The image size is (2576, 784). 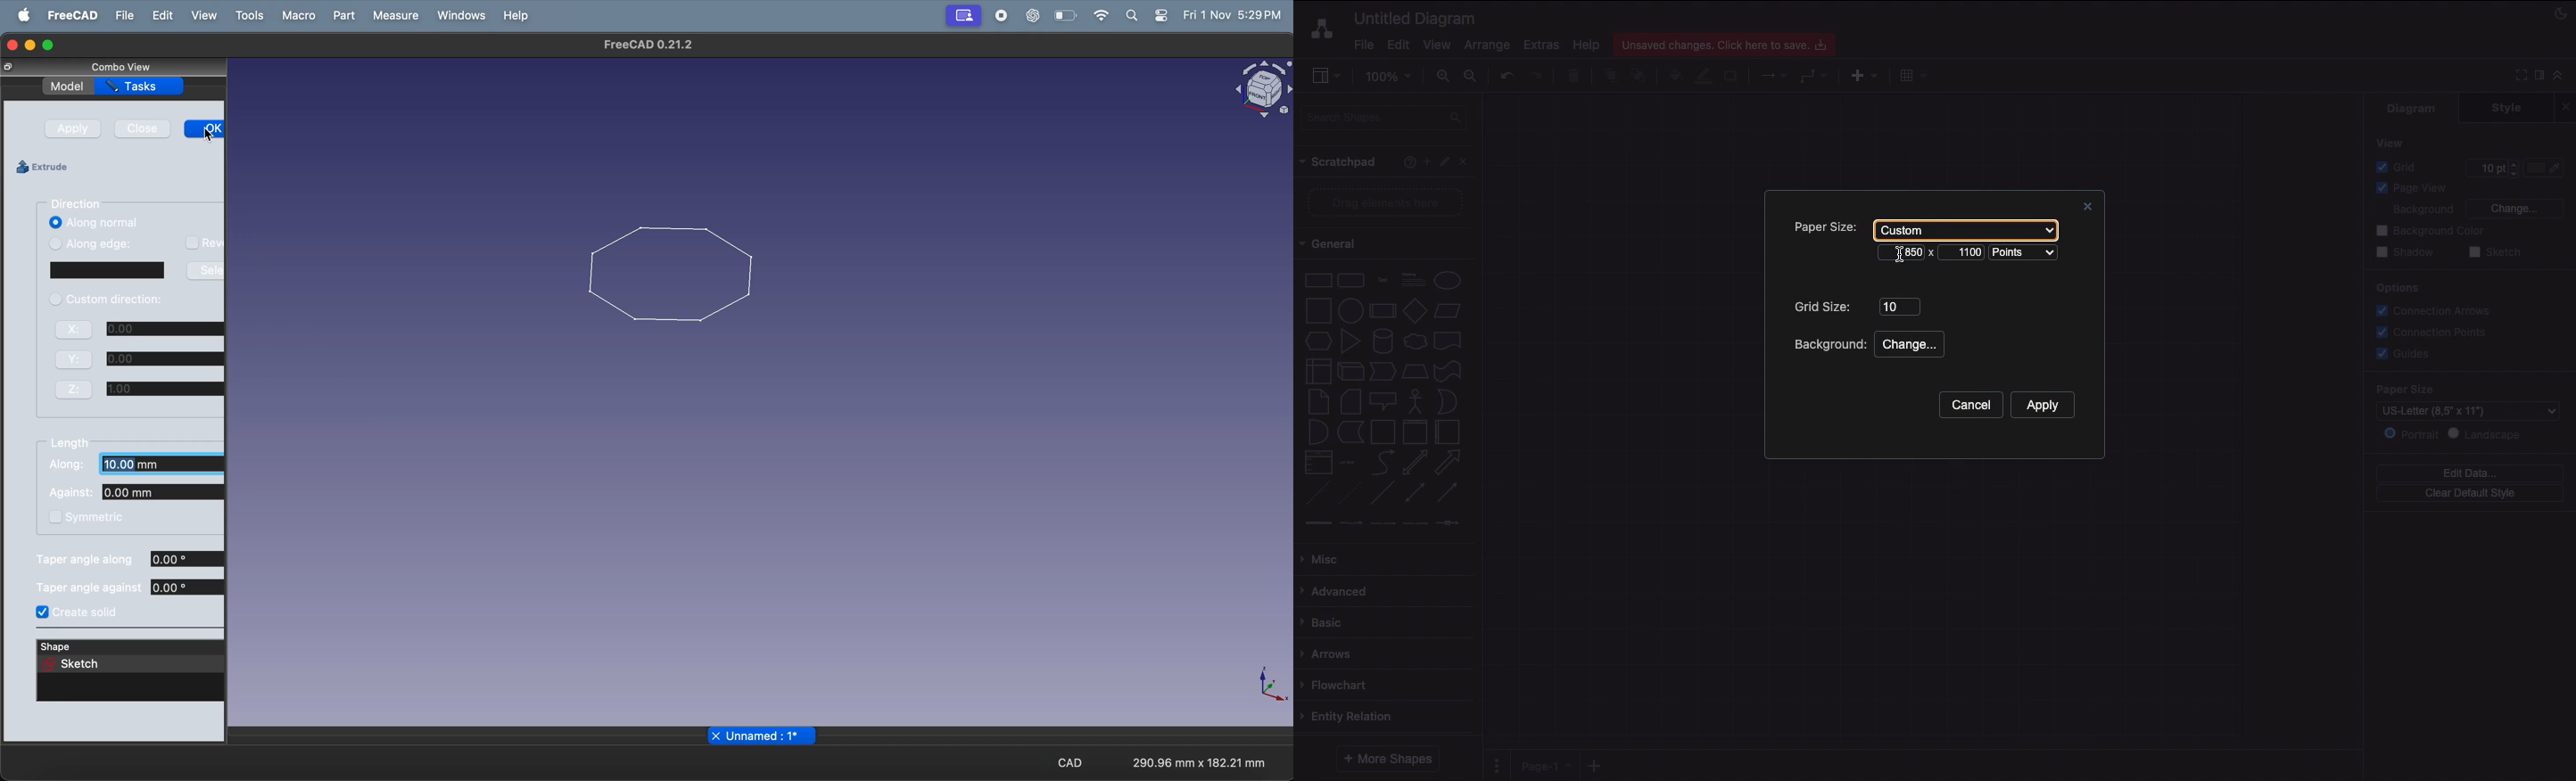 I want to click on cad, so click(x=1068, y=762).